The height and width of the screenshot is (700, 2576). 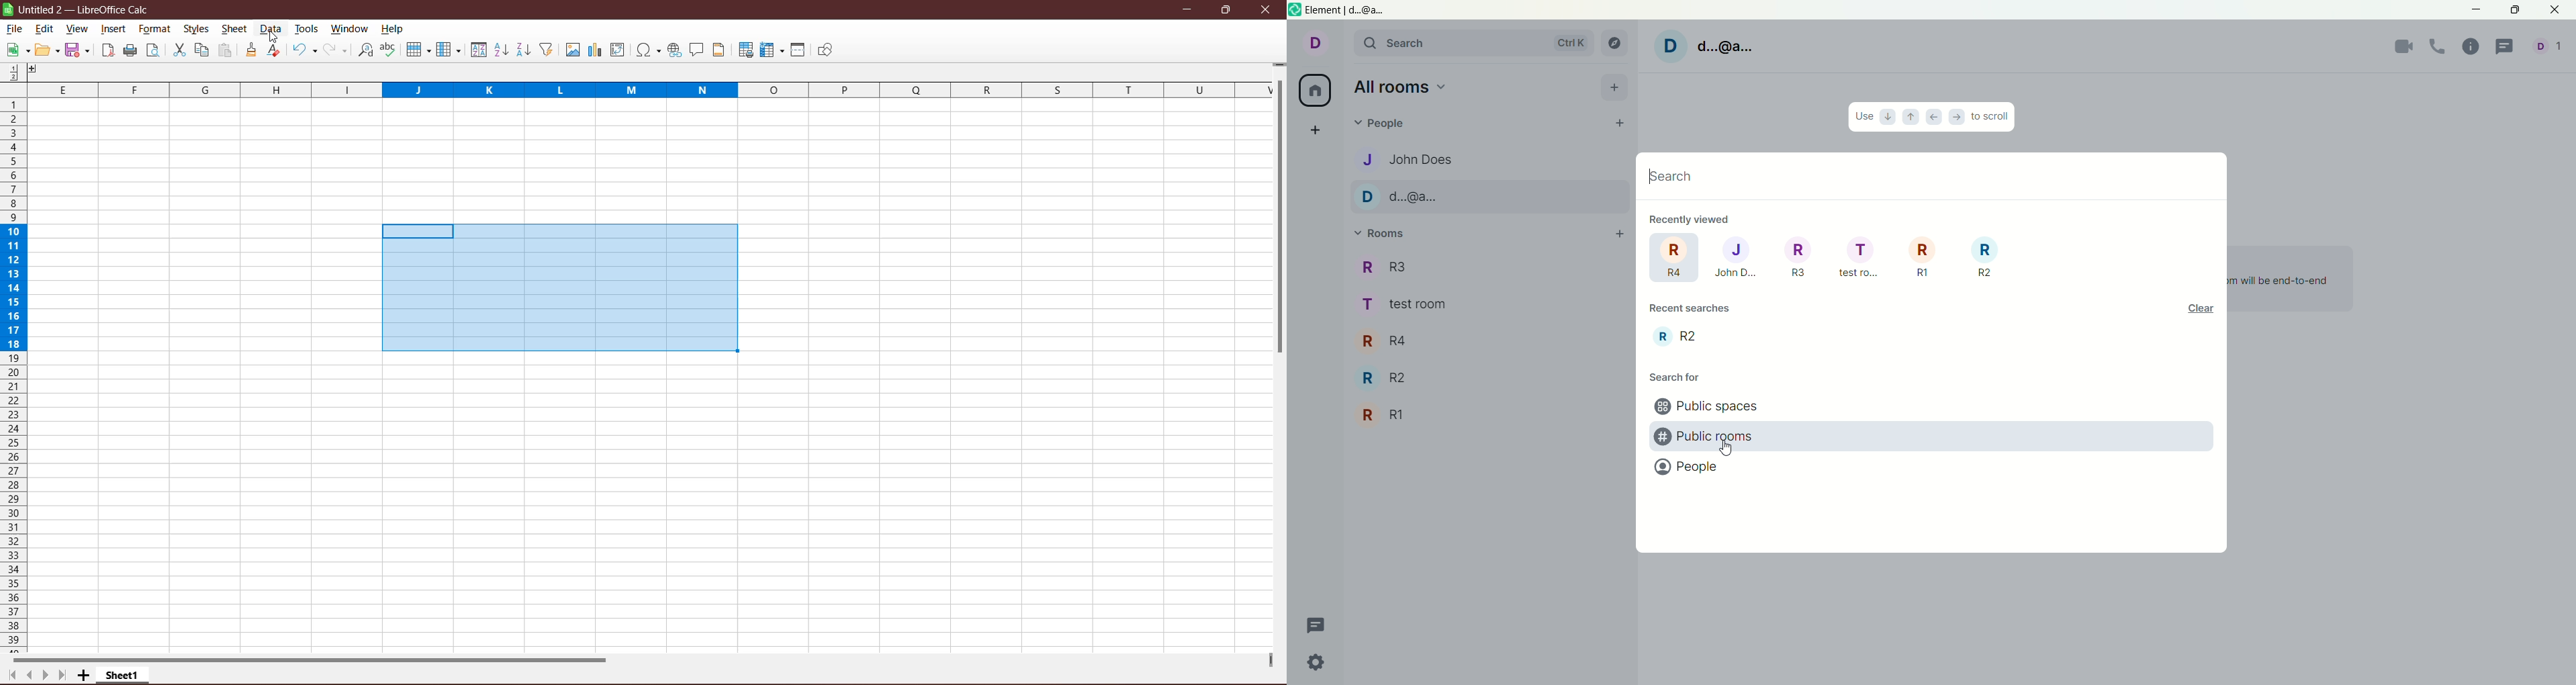 I want to click on Copy, so click(x=202, y=50).